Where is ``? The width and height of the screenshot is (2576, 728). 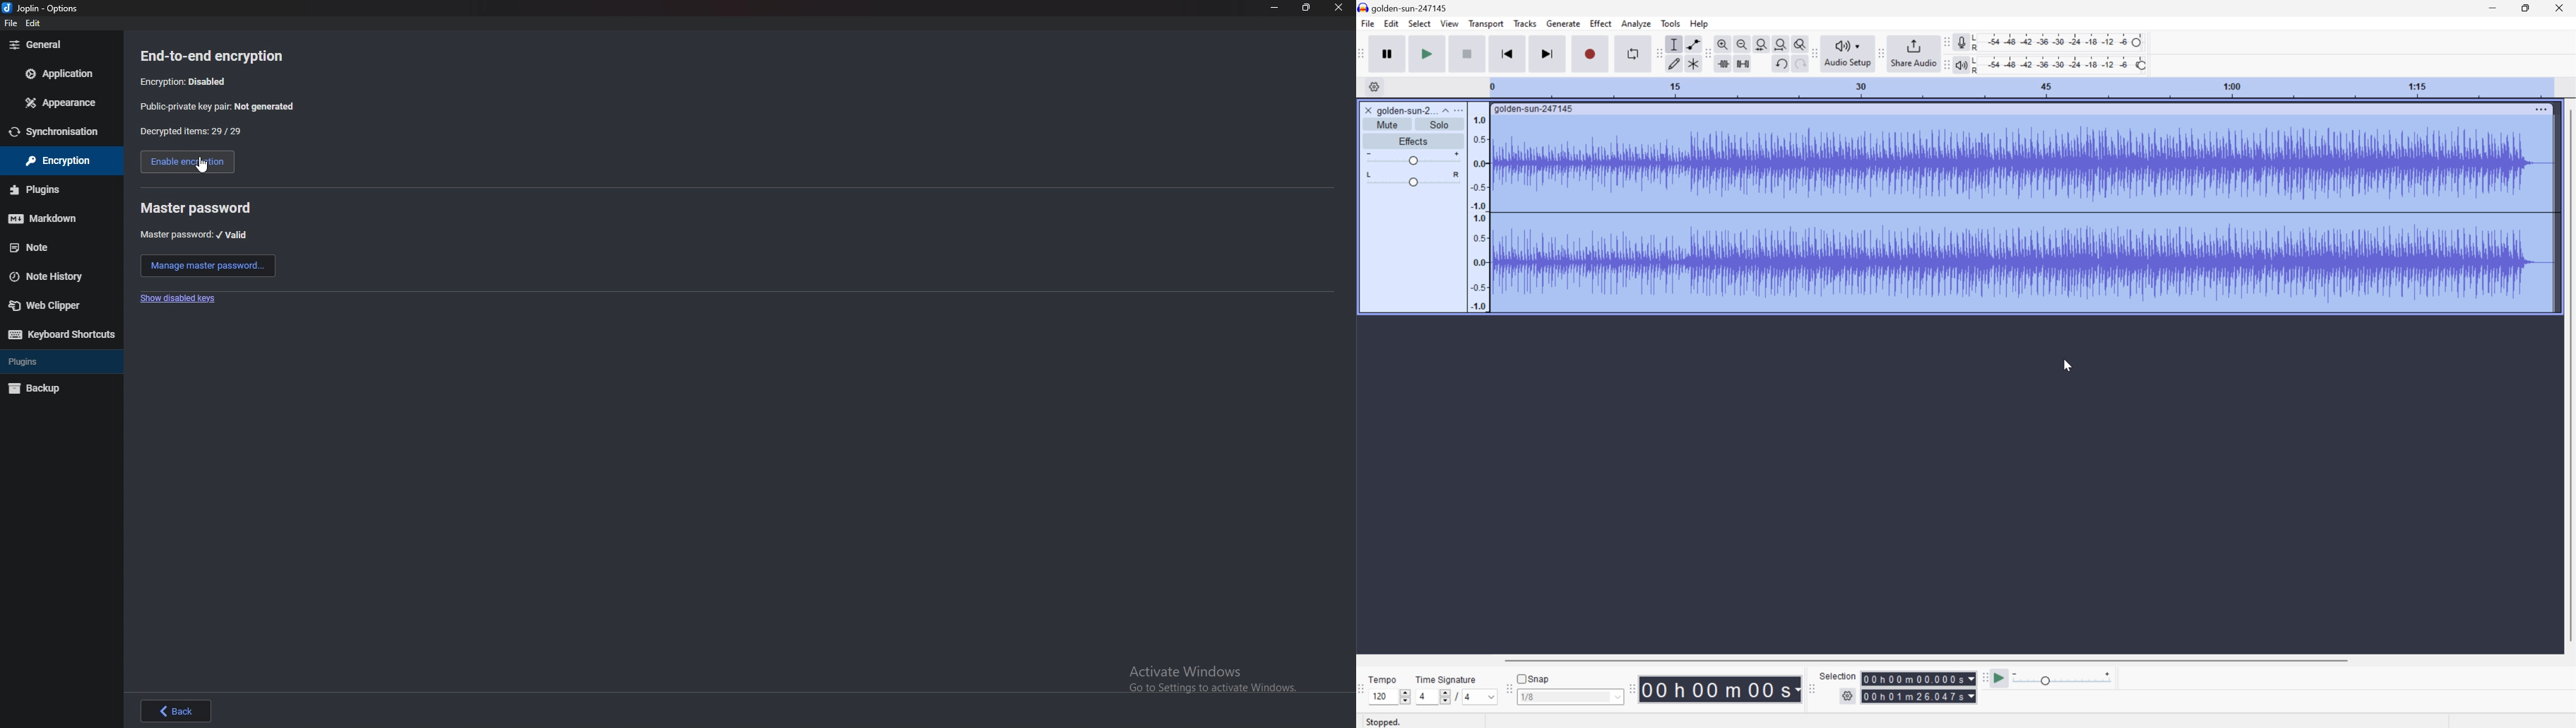  is located at coordinates (45, 8).